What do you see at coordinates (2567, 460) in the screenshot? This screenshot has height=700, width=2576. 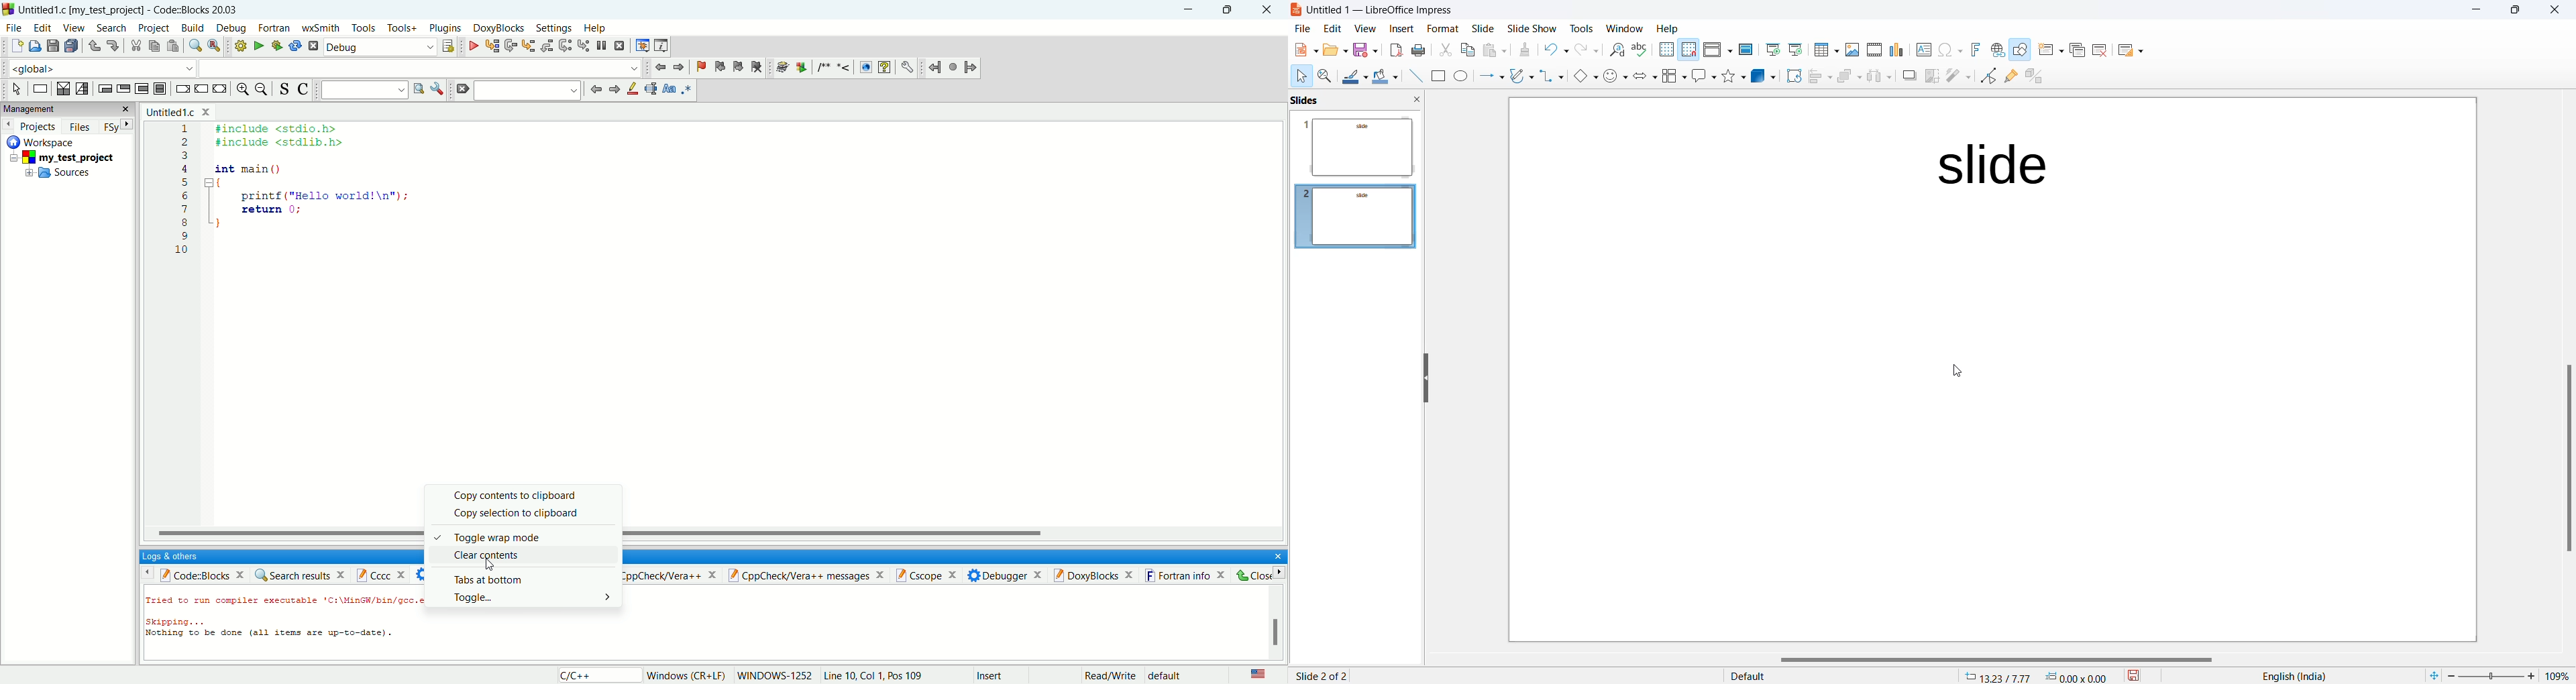 I see `scroll bar` at bounding box center [2567, 460].